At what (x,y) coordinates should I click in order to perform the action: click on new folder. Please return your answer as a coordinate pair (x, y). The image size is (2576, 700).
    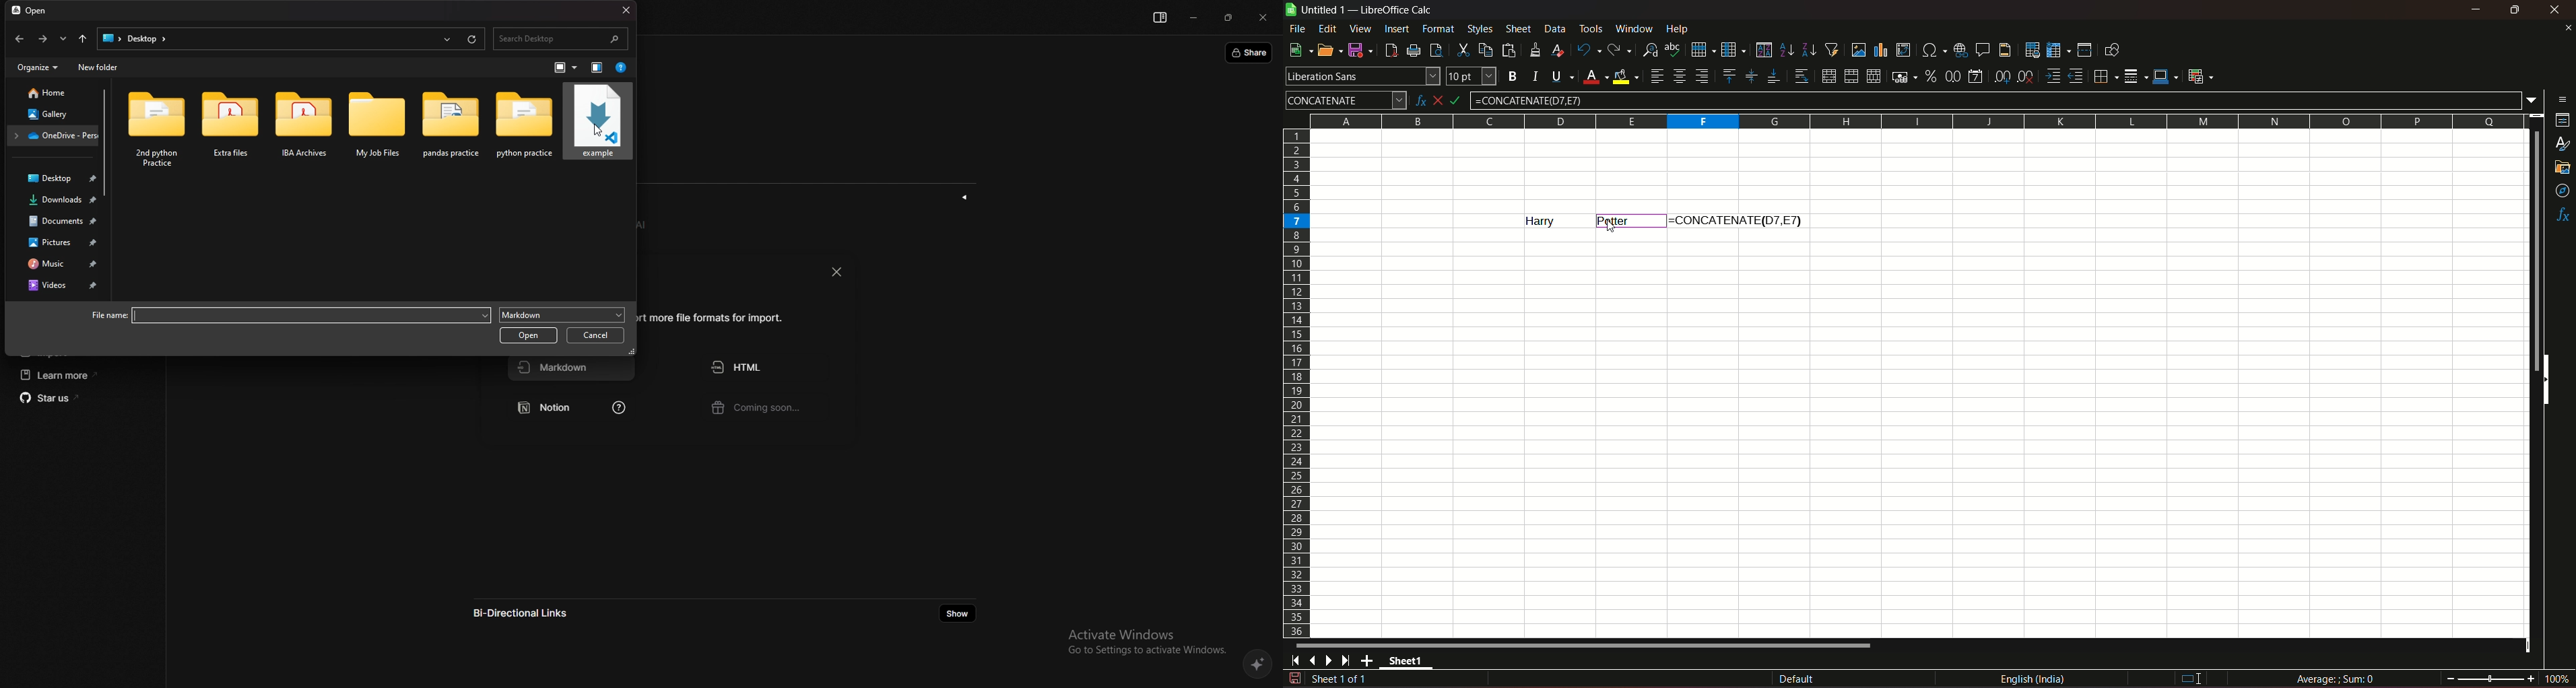
    Looking at the image, I should click on (100, 67).